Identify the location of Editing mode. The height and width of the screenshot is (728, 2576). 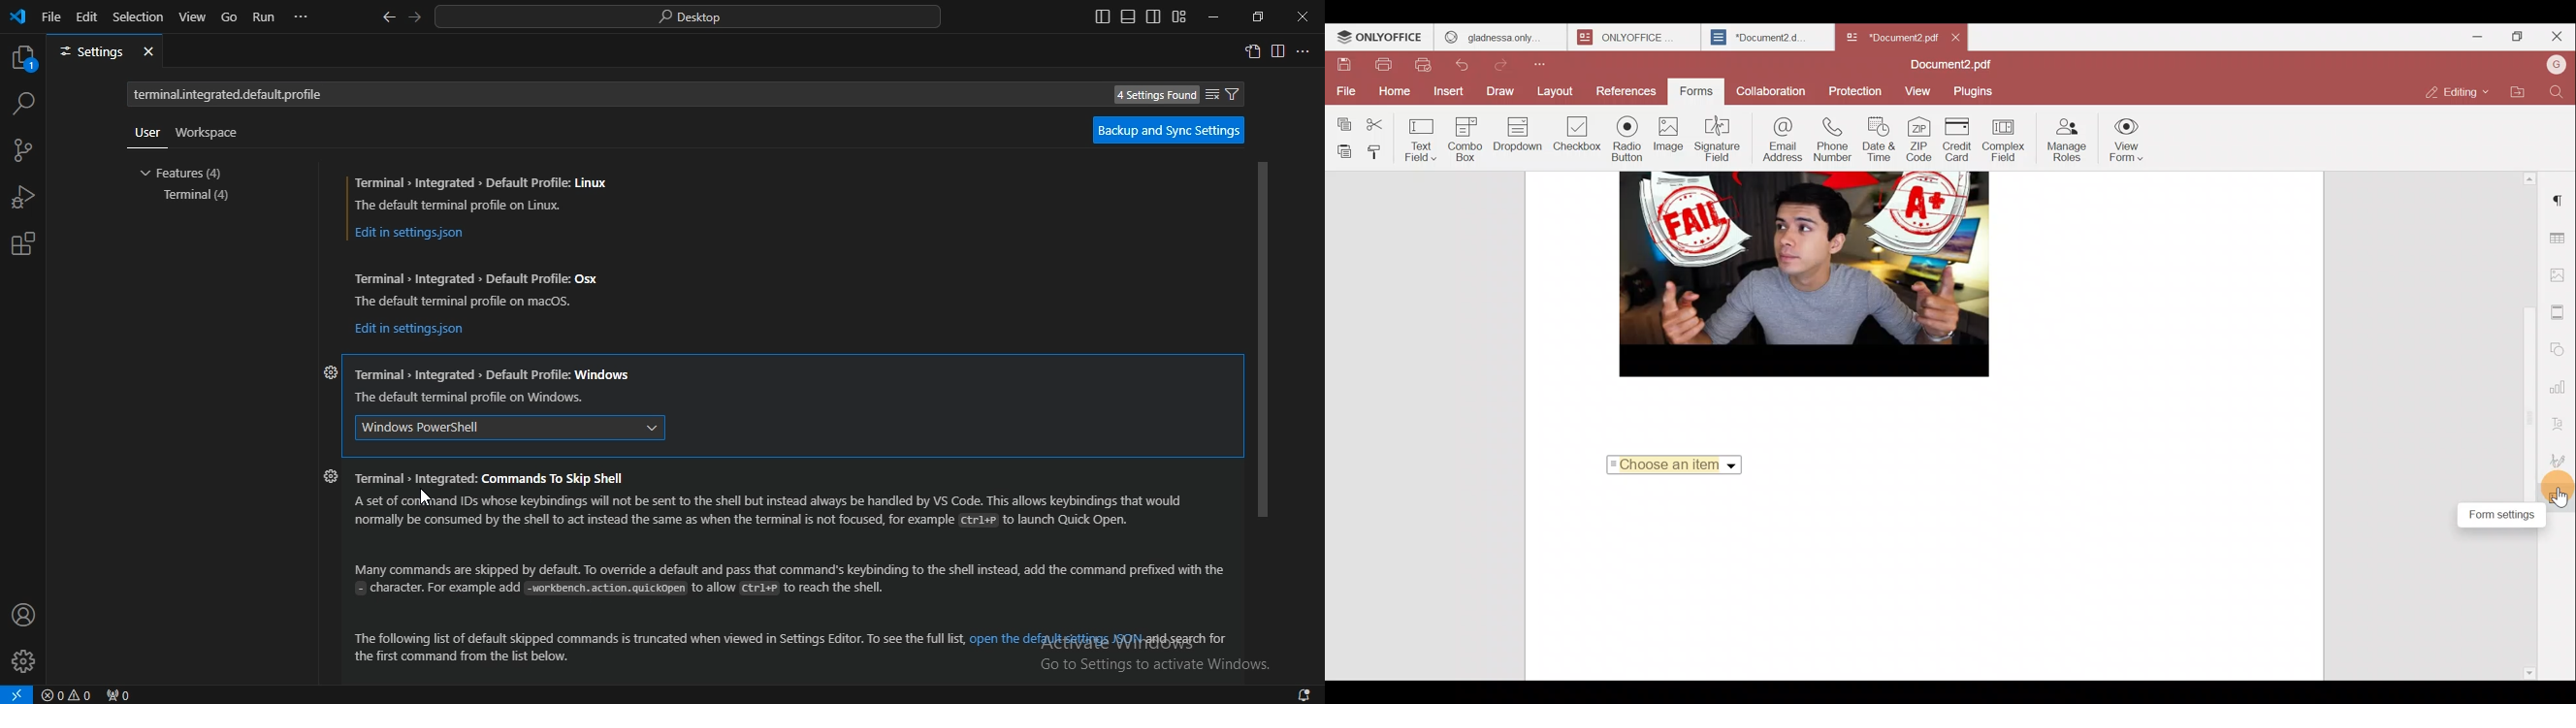
(2456, 93).